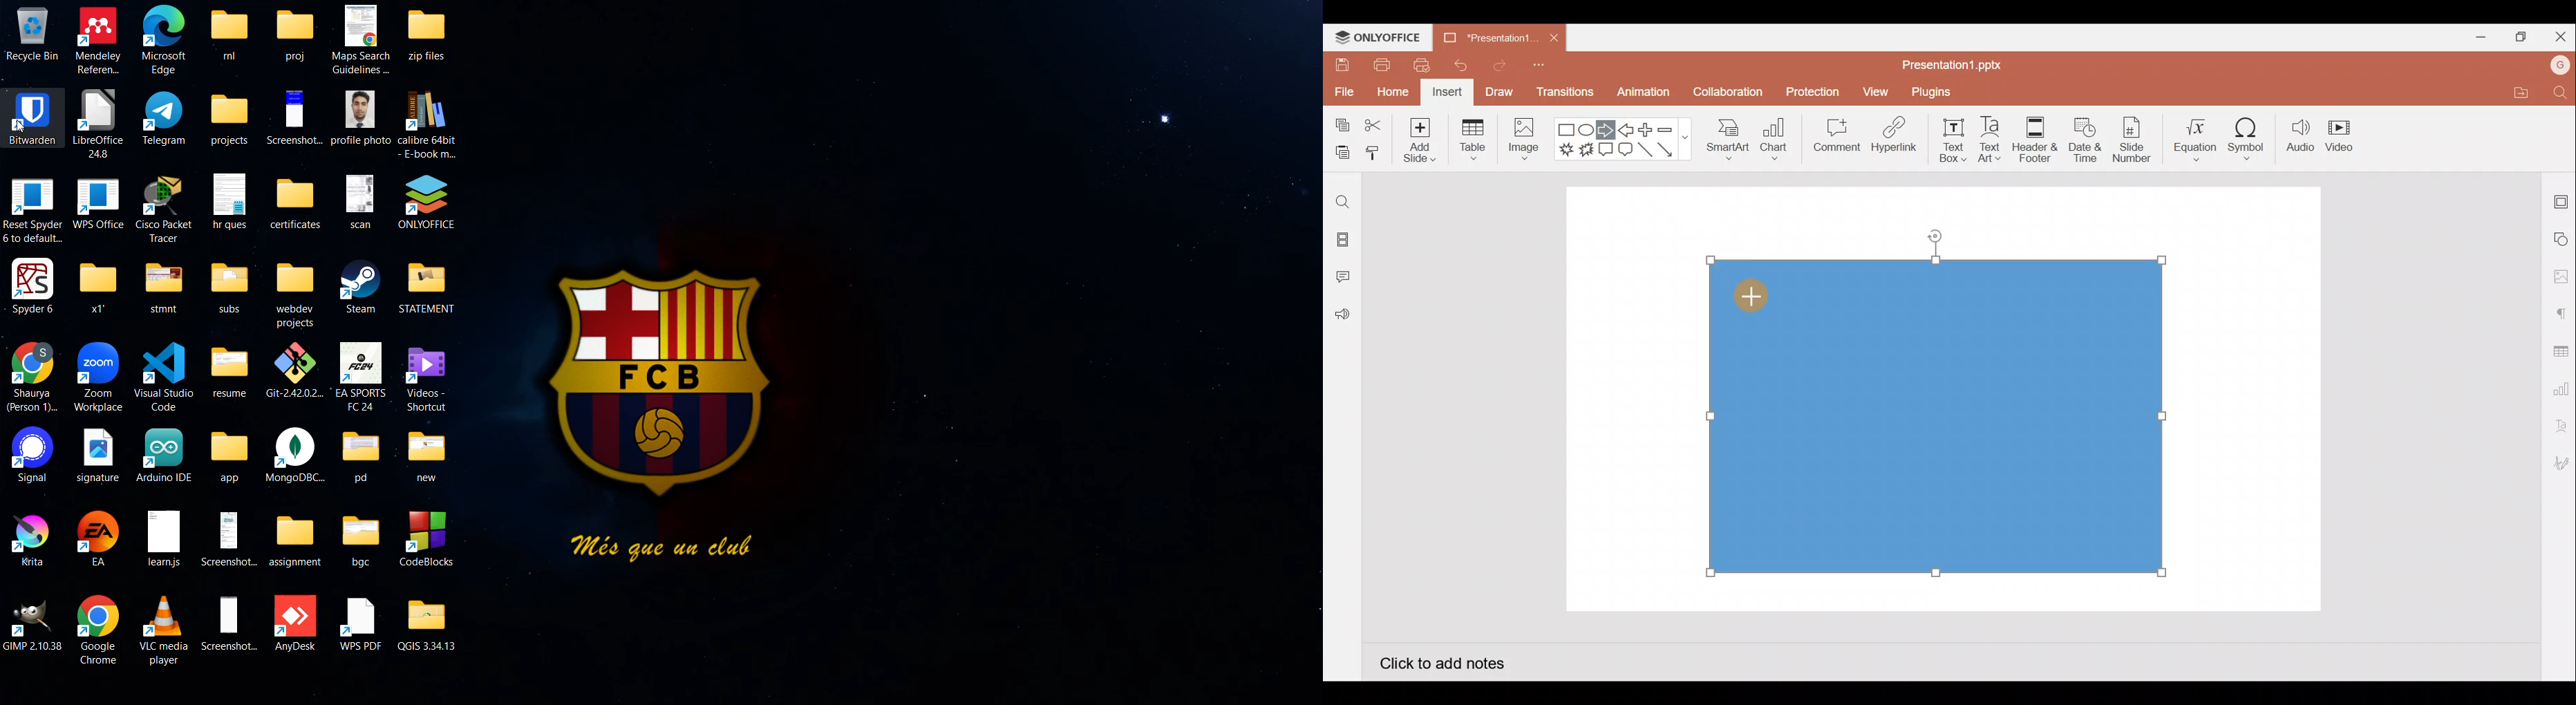 This screenshot has width=2576, height=728. Describe the element at coordinates (31, 33) in the screenshot. I see `Recycle Bin` at that location.